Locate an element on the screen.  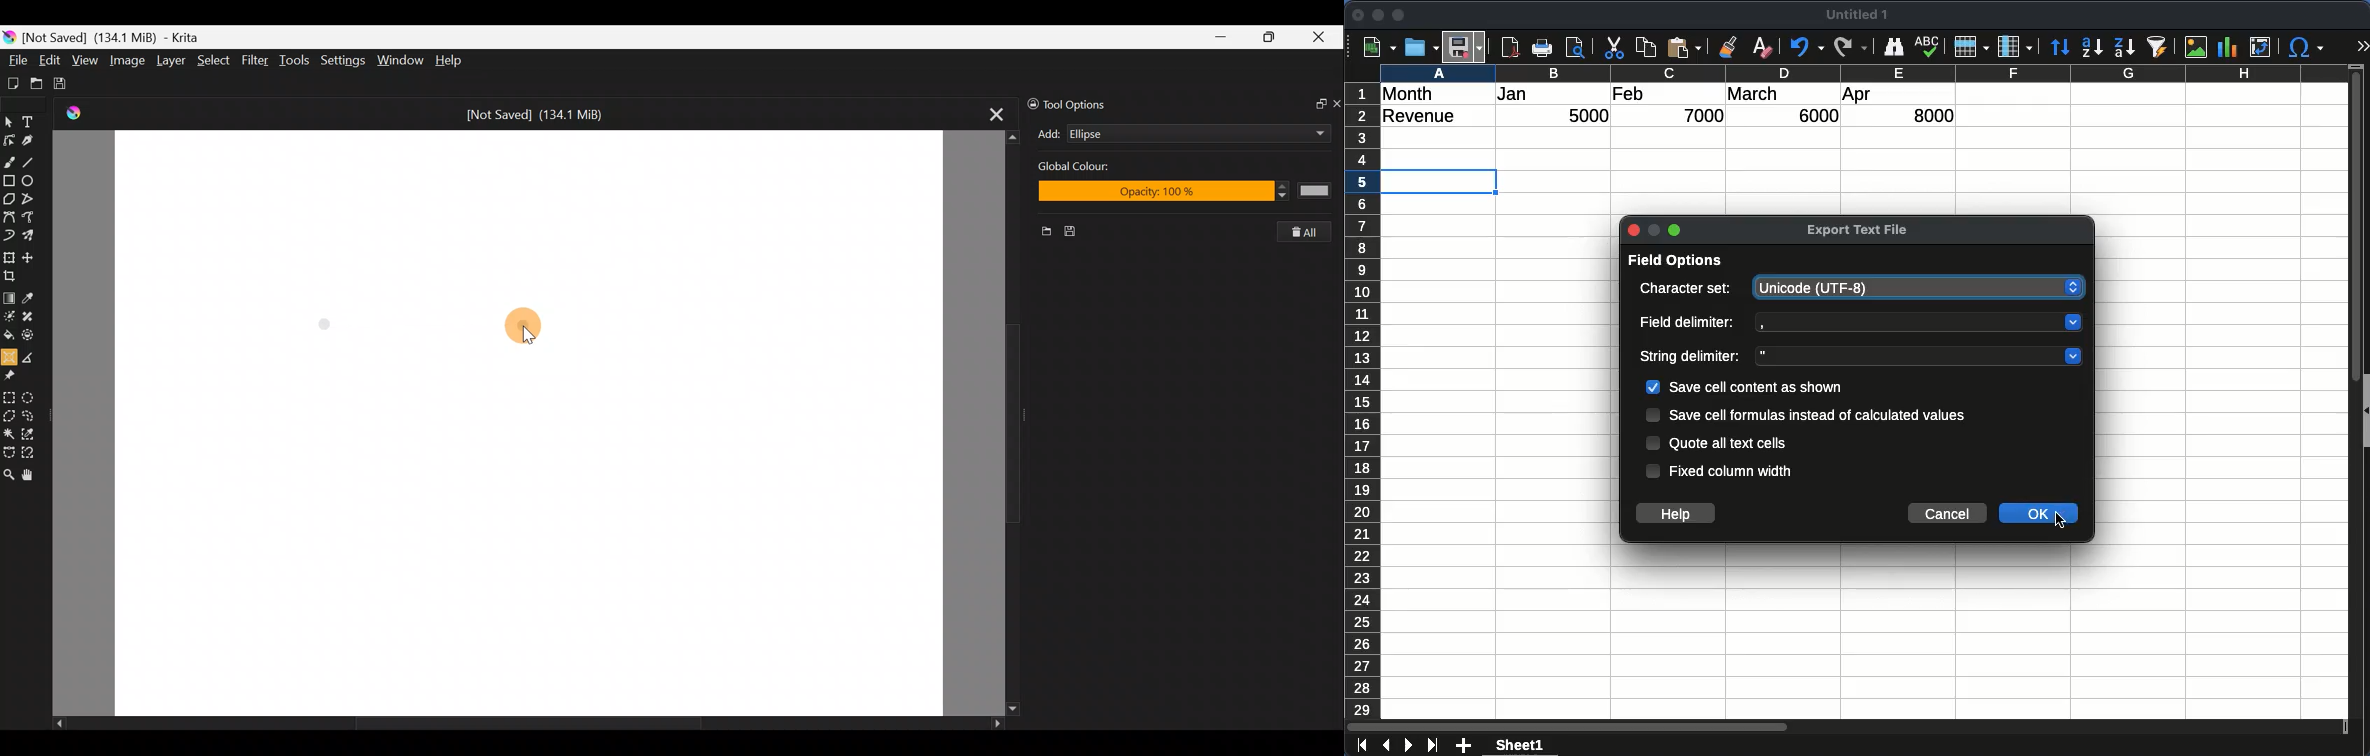
Help is located at coordinates (449, 61).